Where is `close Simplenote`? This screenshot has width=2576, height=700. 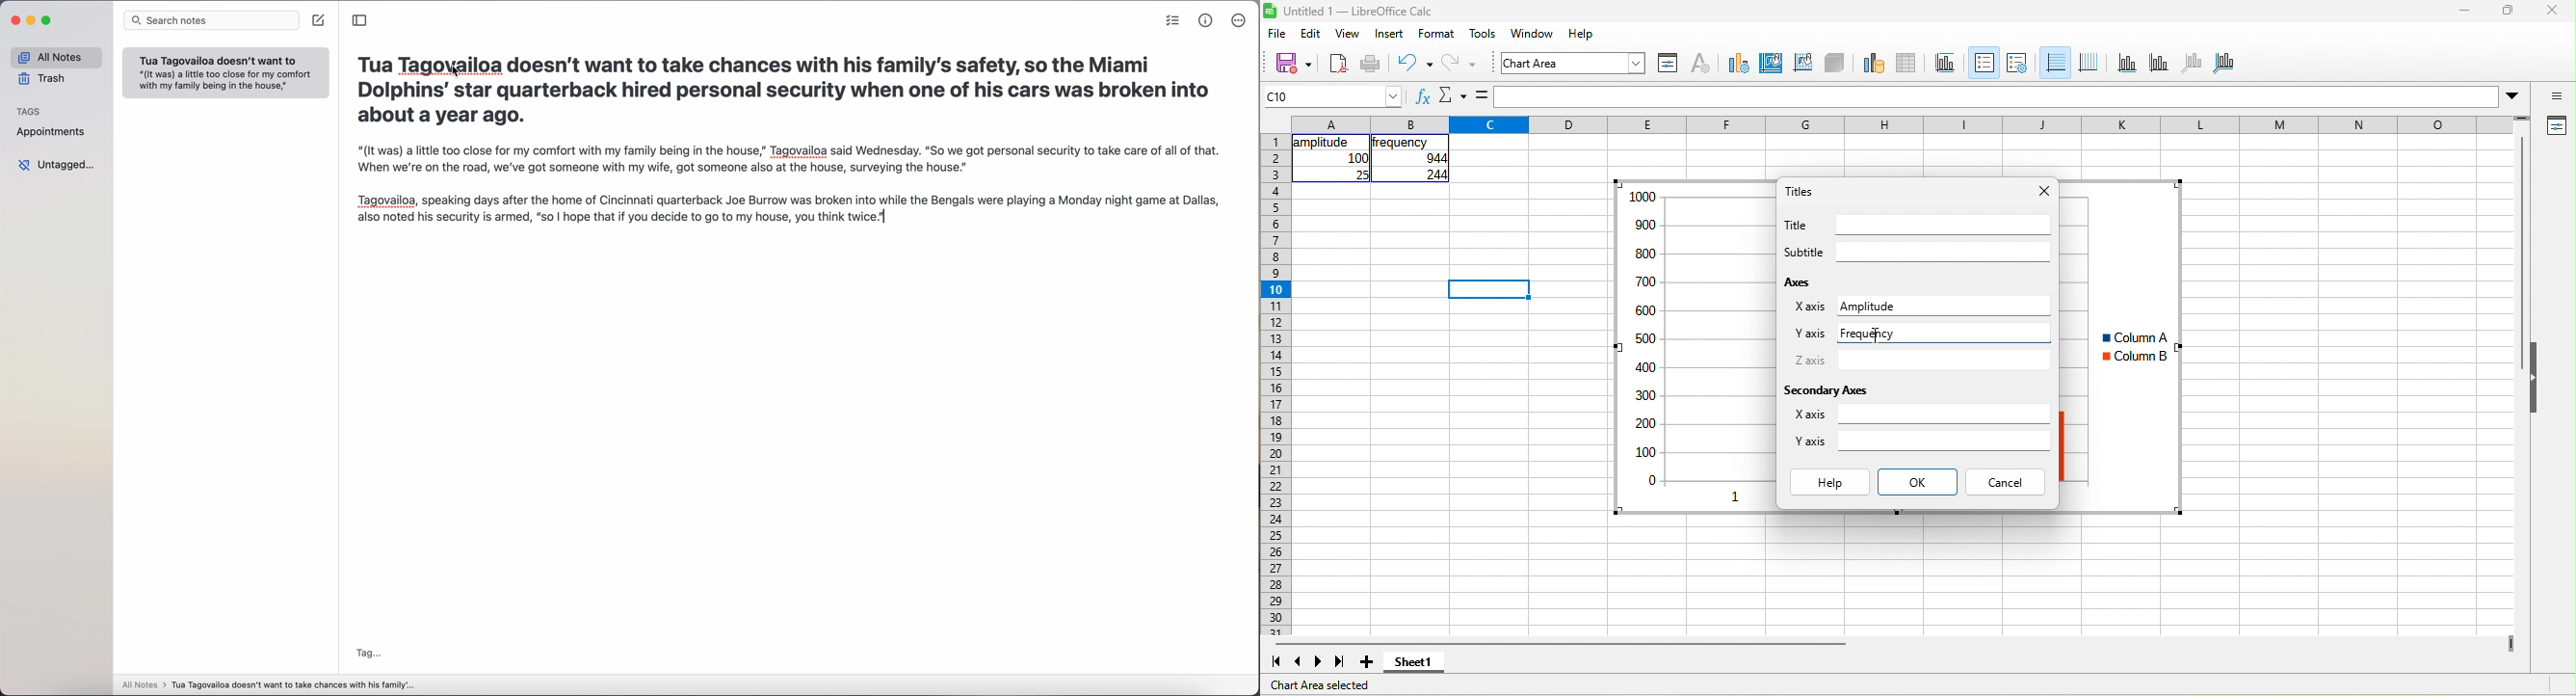
close Simplenote is located at coordinates (17, 20).